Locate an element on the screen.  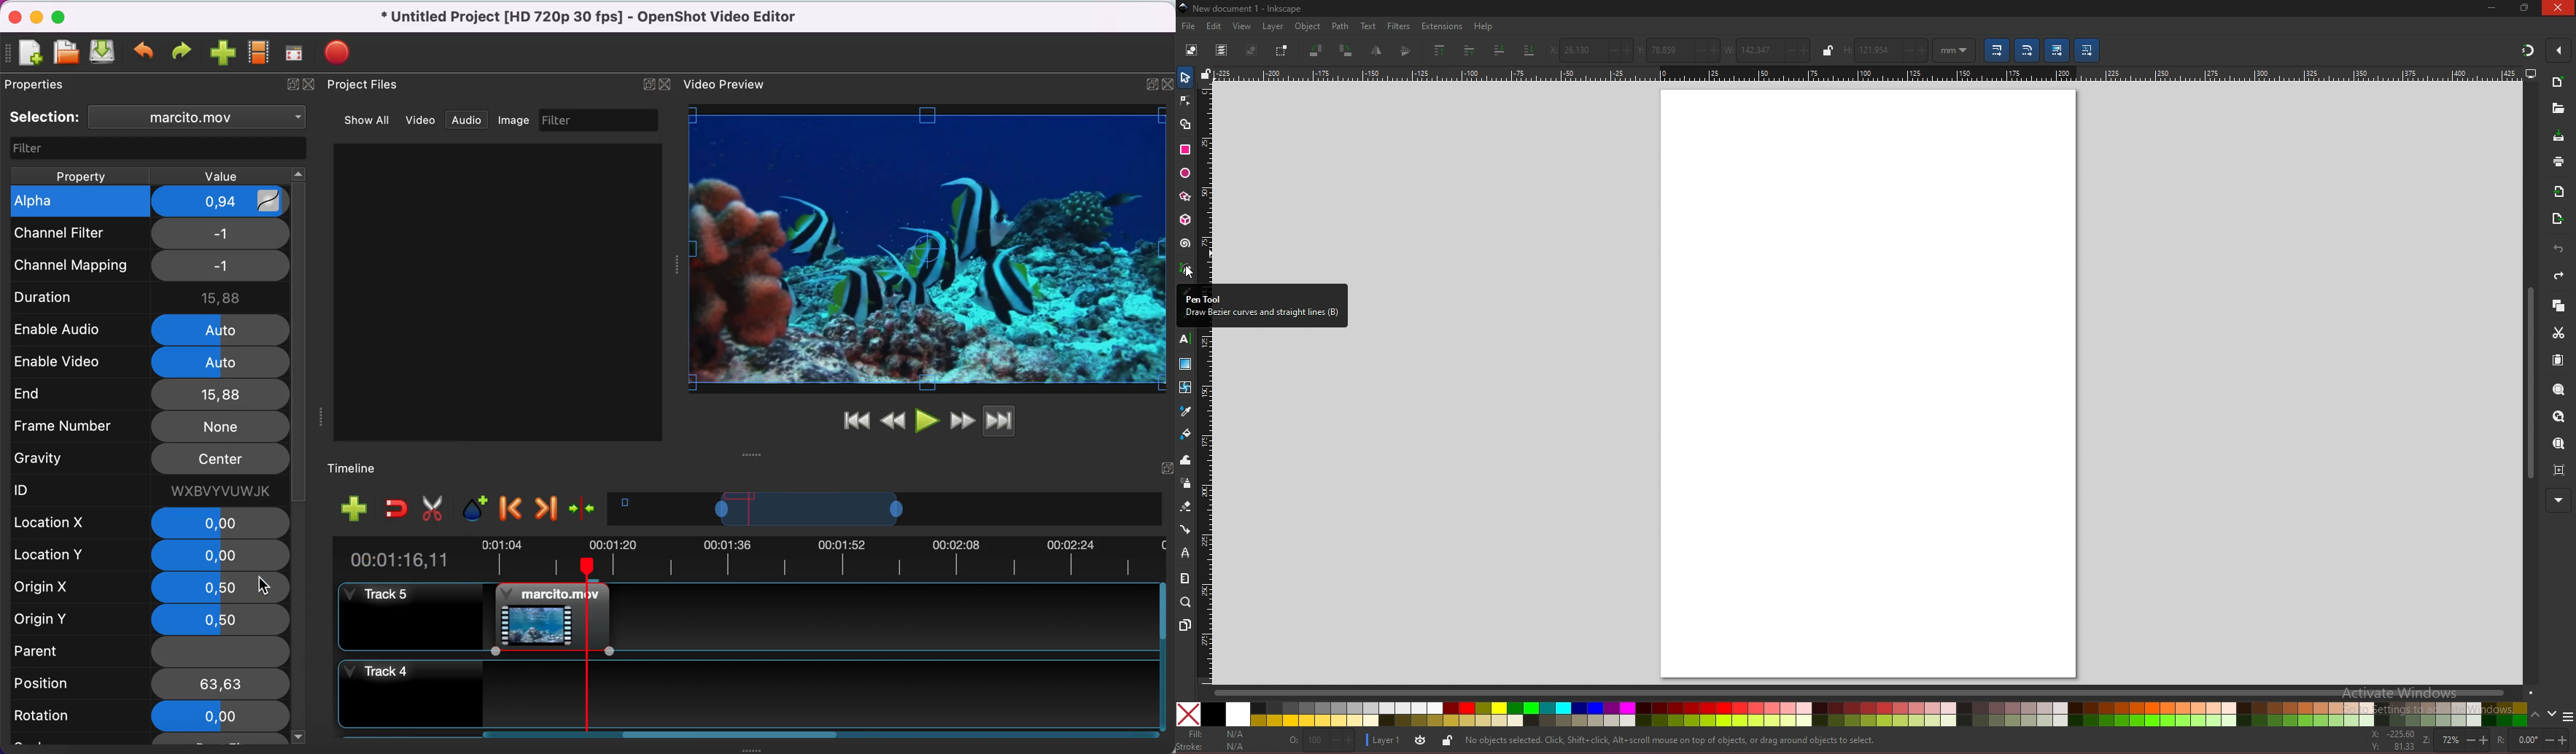
Origin Y is located at coordinates (65, 617).